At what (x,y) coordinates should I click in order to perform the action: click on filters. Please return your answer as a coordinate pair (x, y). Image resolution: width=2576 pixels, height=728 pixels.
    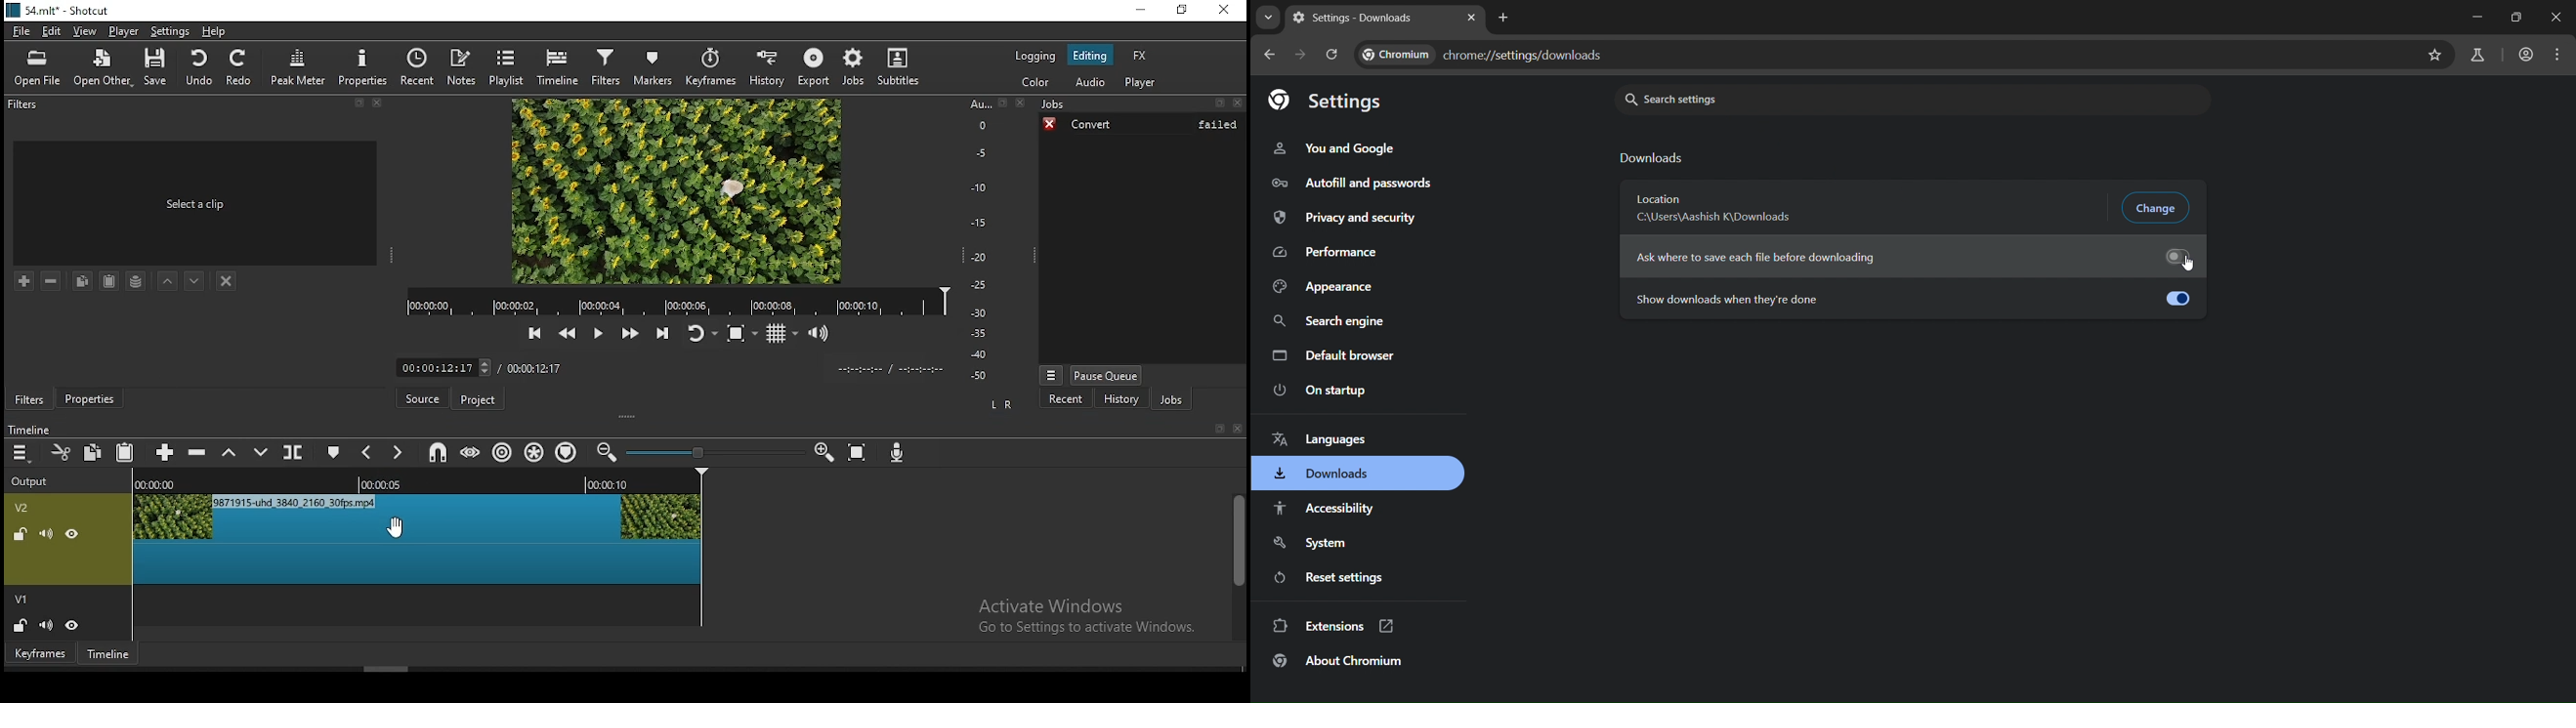
    Looking at the image, I should click on (28, 398).